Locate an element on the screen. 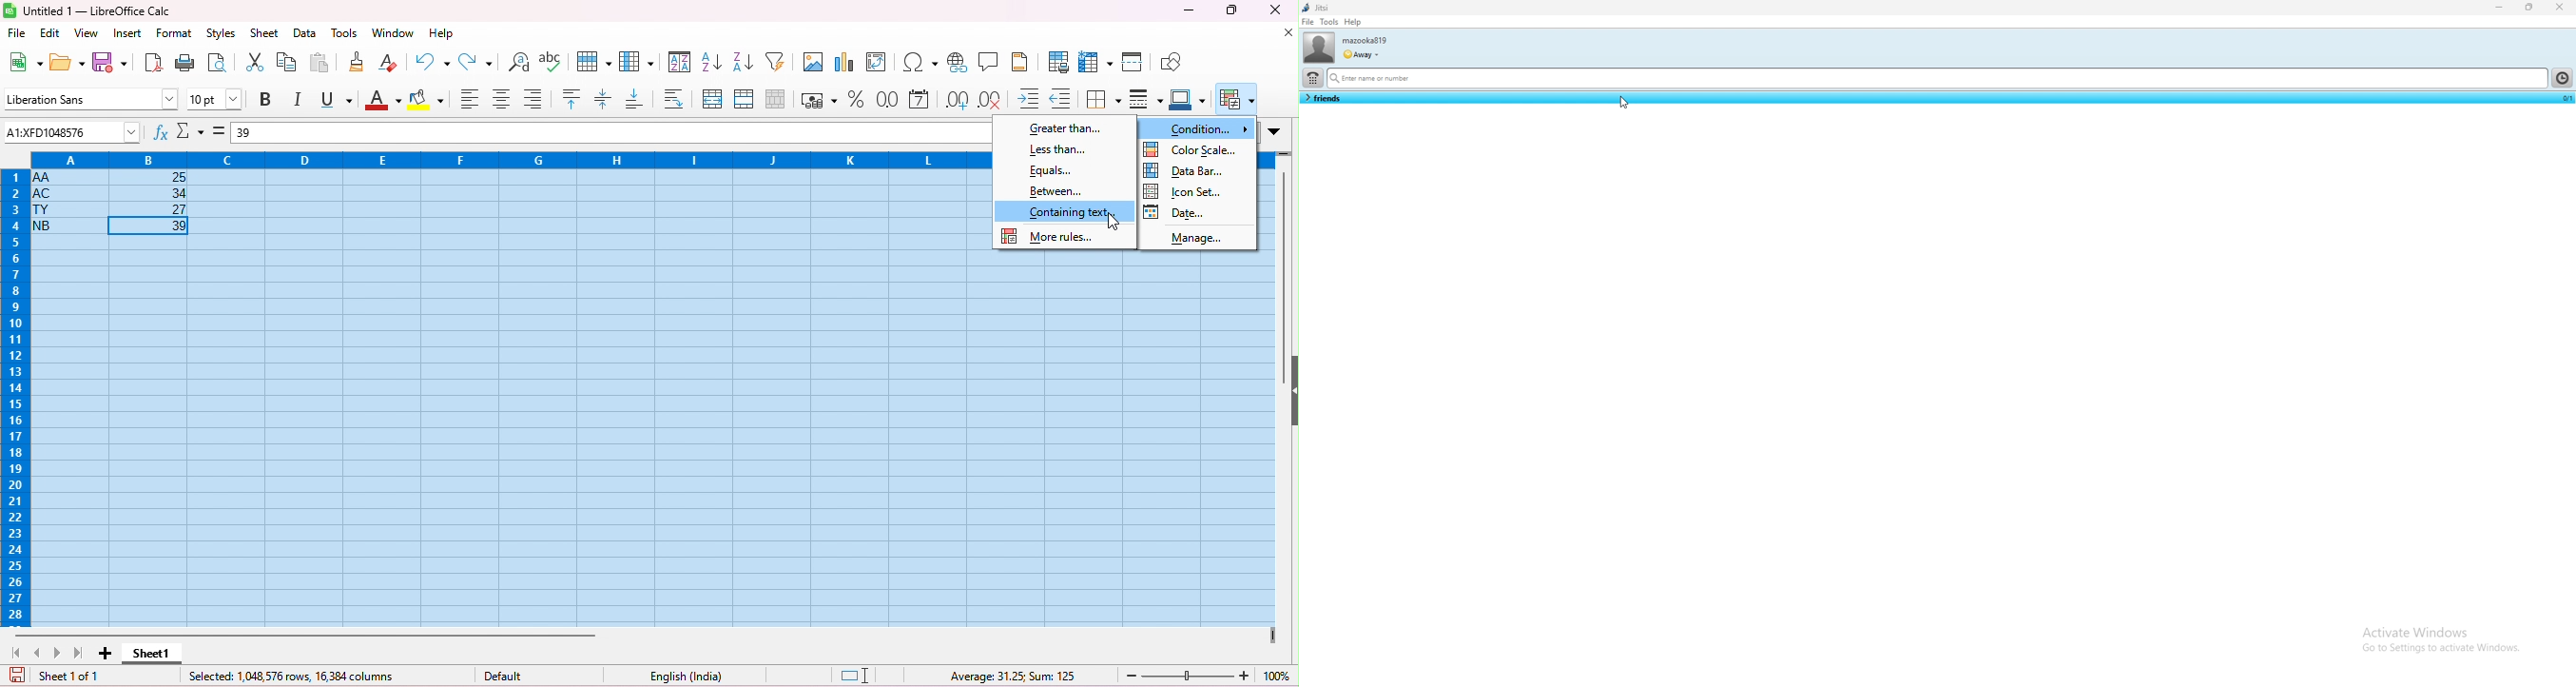  freeze rows and columns is located at coordinates (1096, 61).